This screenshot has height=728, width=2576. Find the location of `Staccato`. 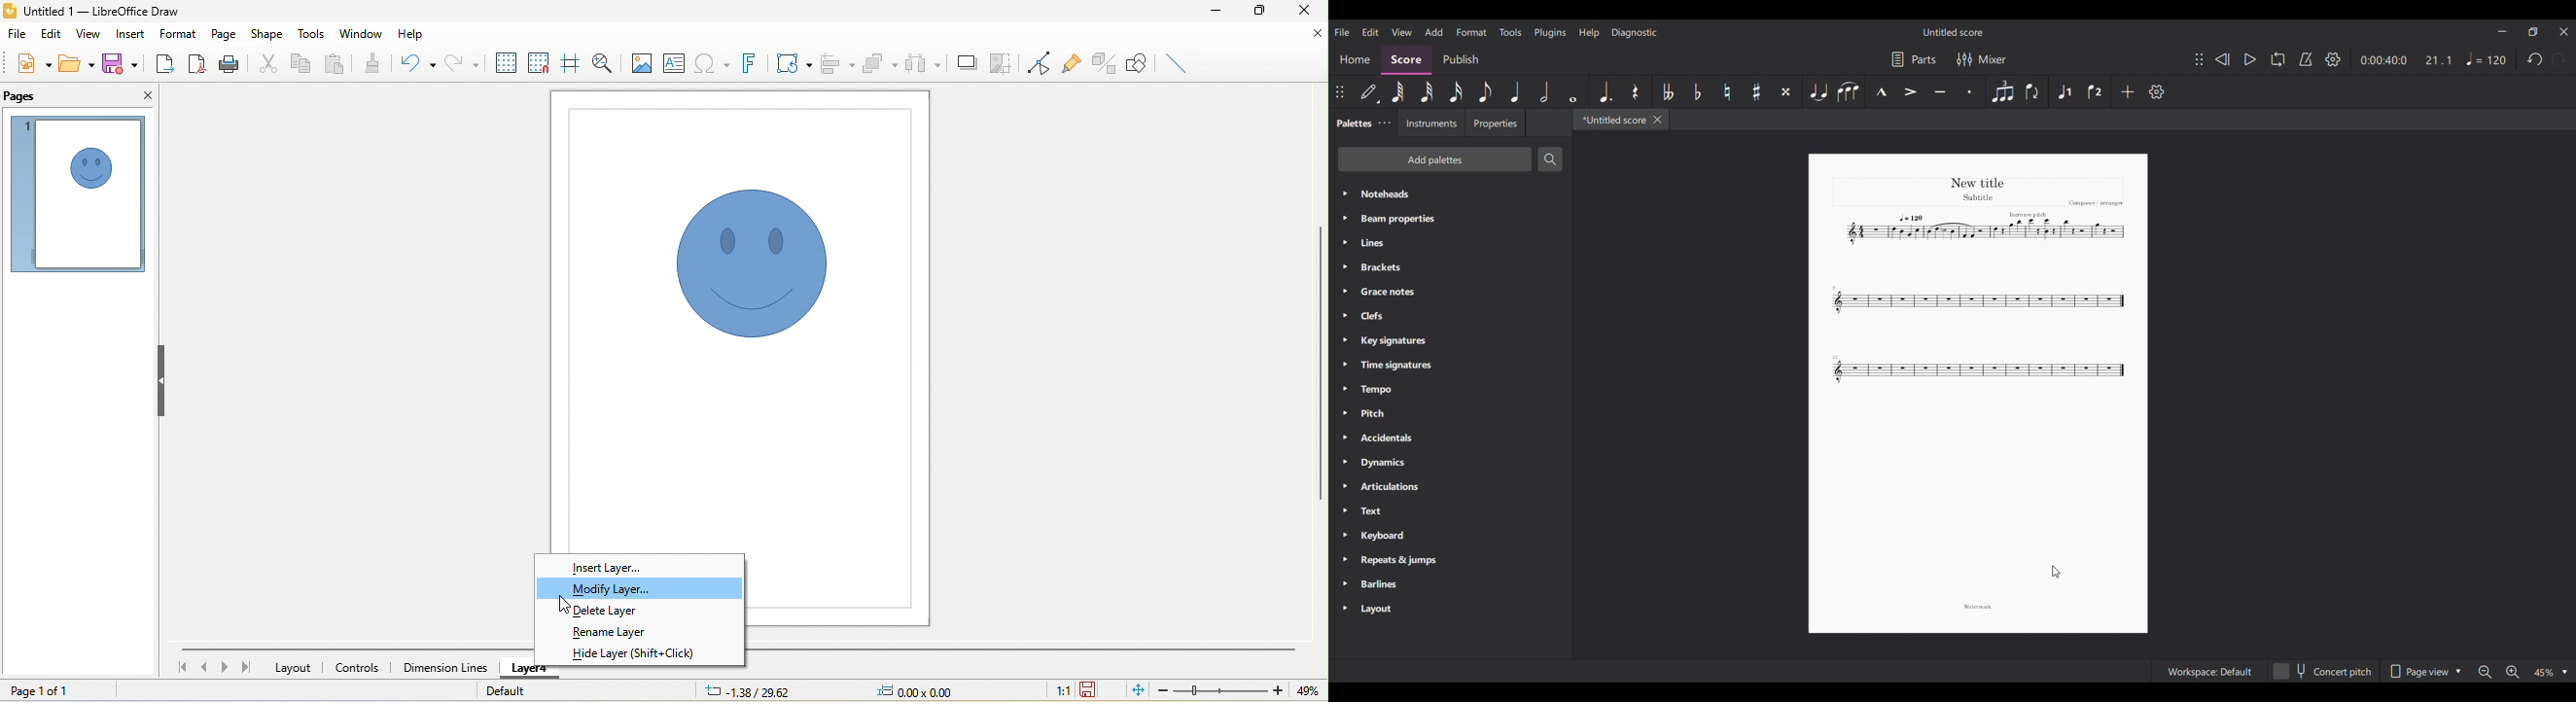

Staccato is located at coordinates (1970, 92).